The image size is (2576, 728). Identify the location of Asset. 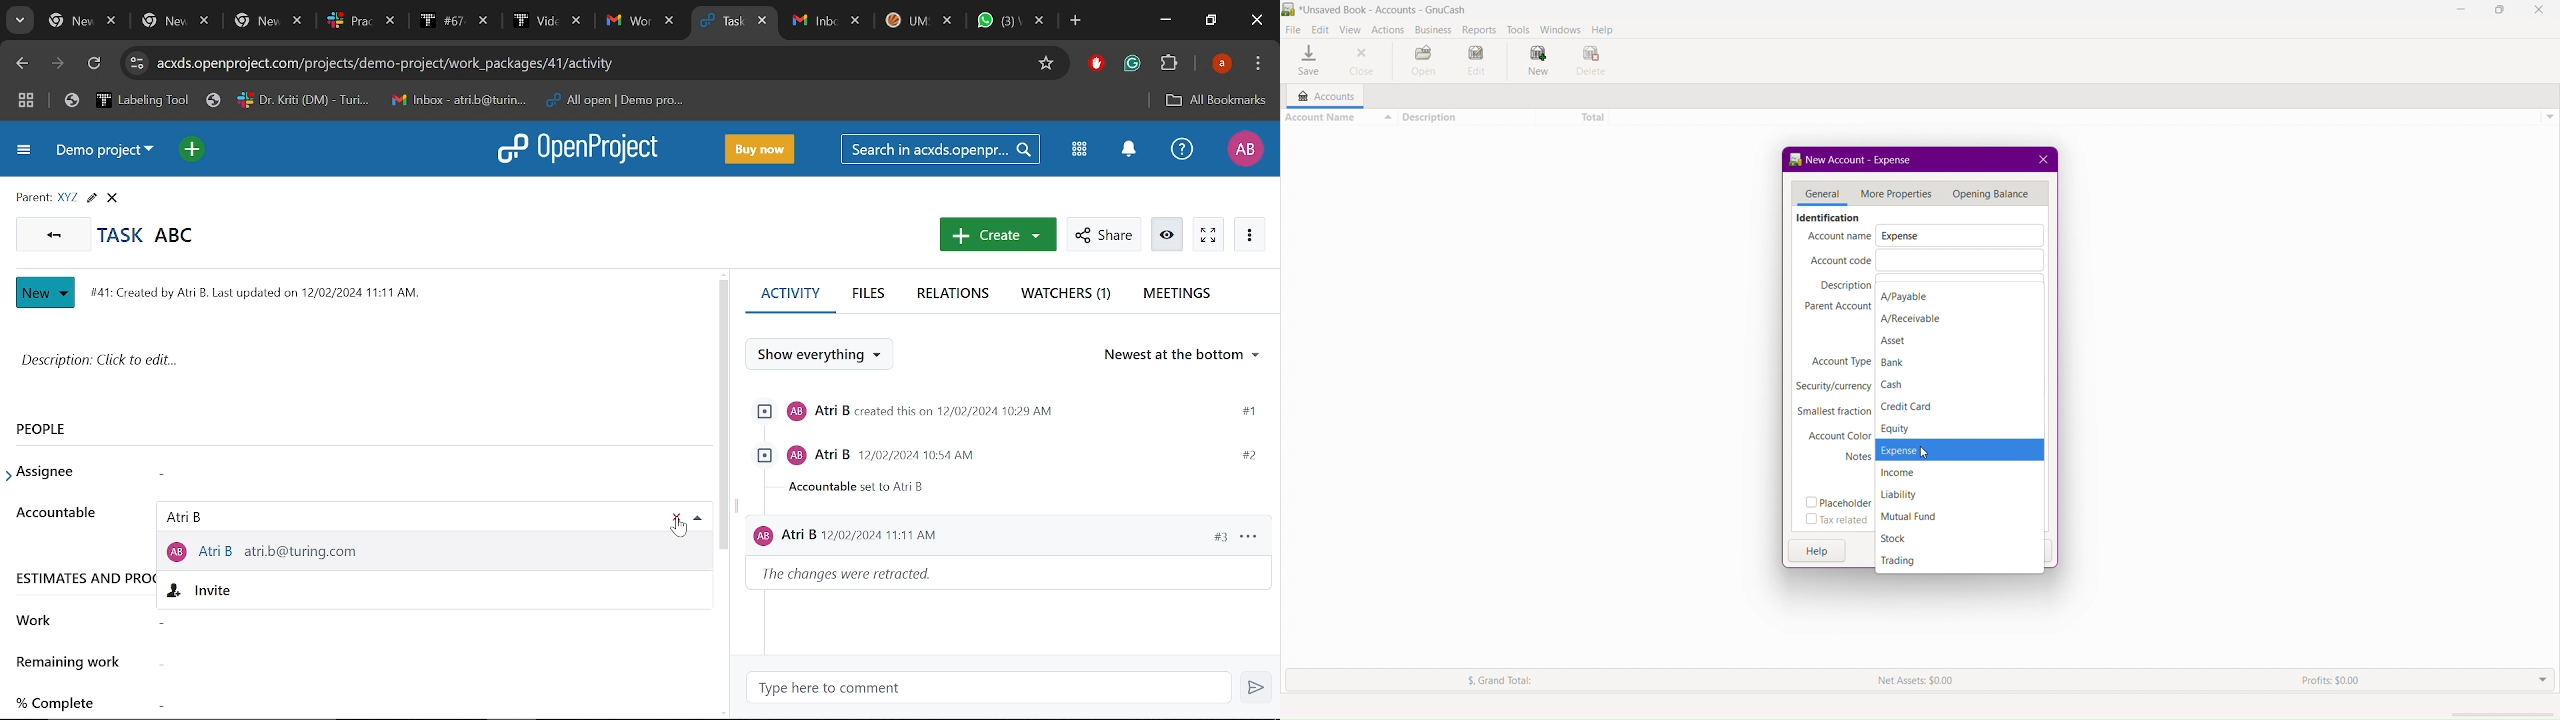
(1901, 341).